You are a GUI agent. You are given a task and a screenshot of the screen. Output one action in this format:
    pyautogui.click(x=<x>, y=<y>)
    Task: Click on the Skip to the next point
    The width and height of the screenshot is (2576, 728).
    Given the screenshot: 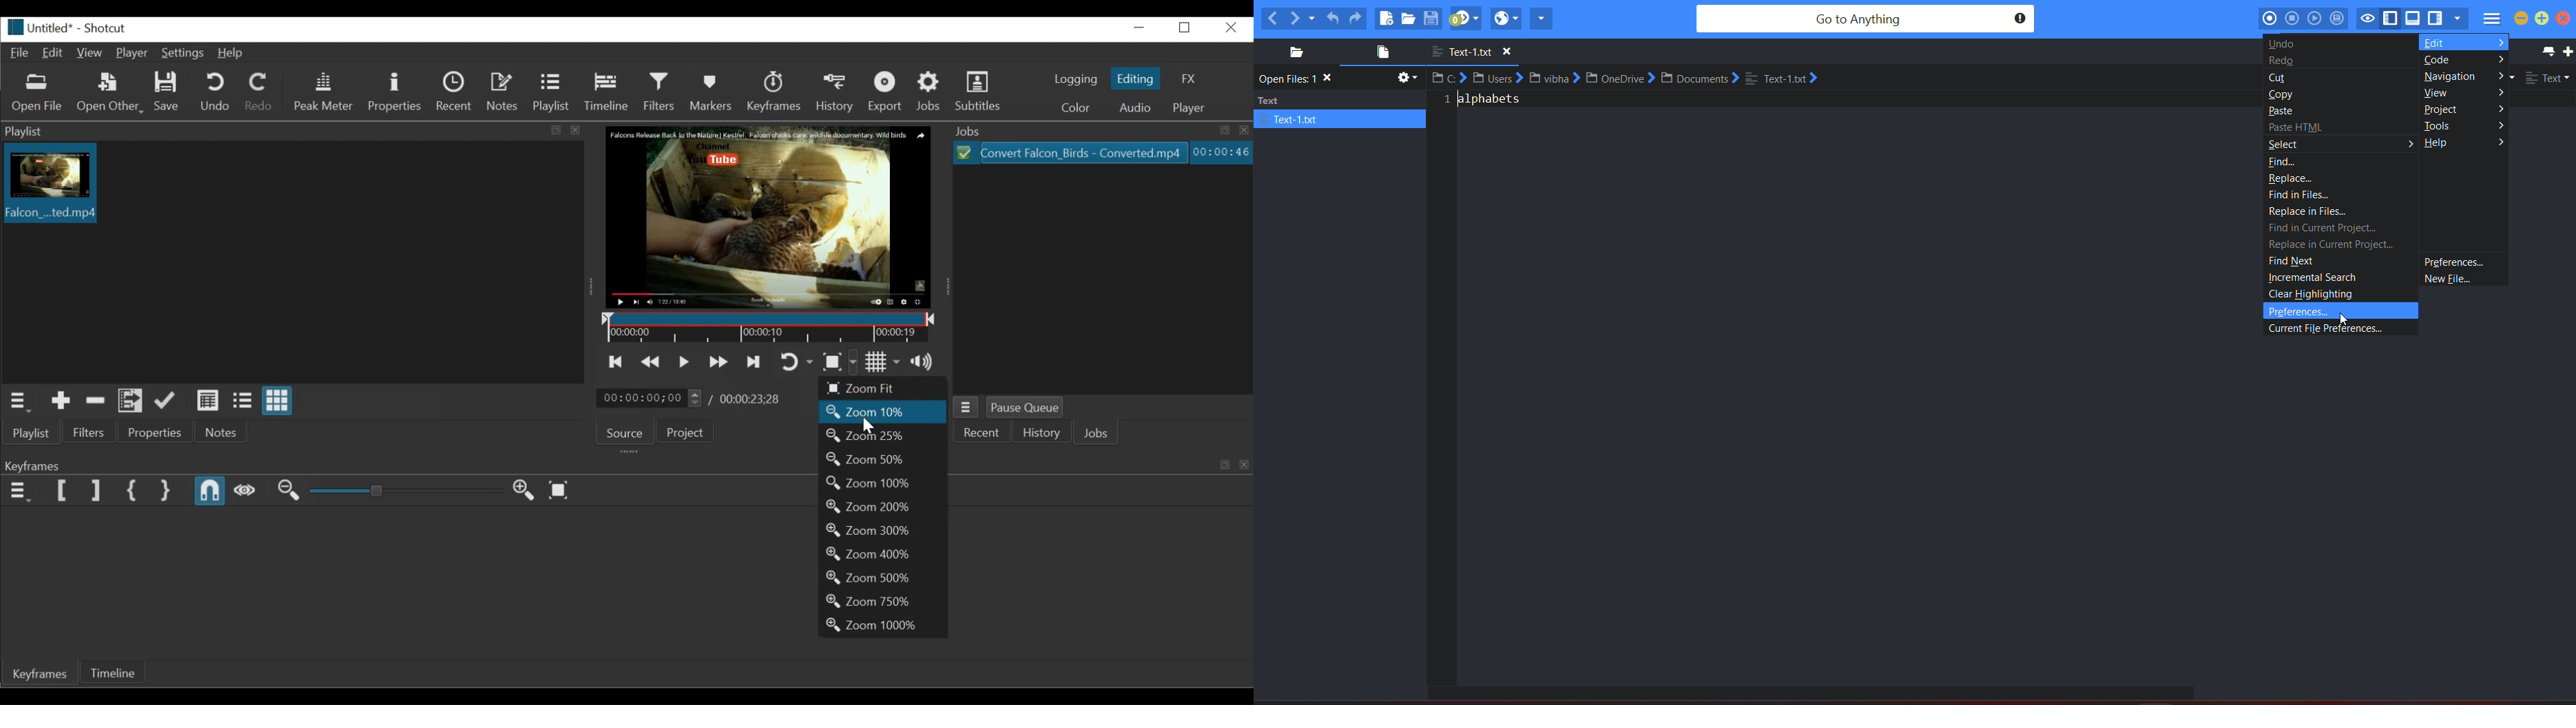 What is the action you would take?
    pyautogui.click(x=754, y=362)
    